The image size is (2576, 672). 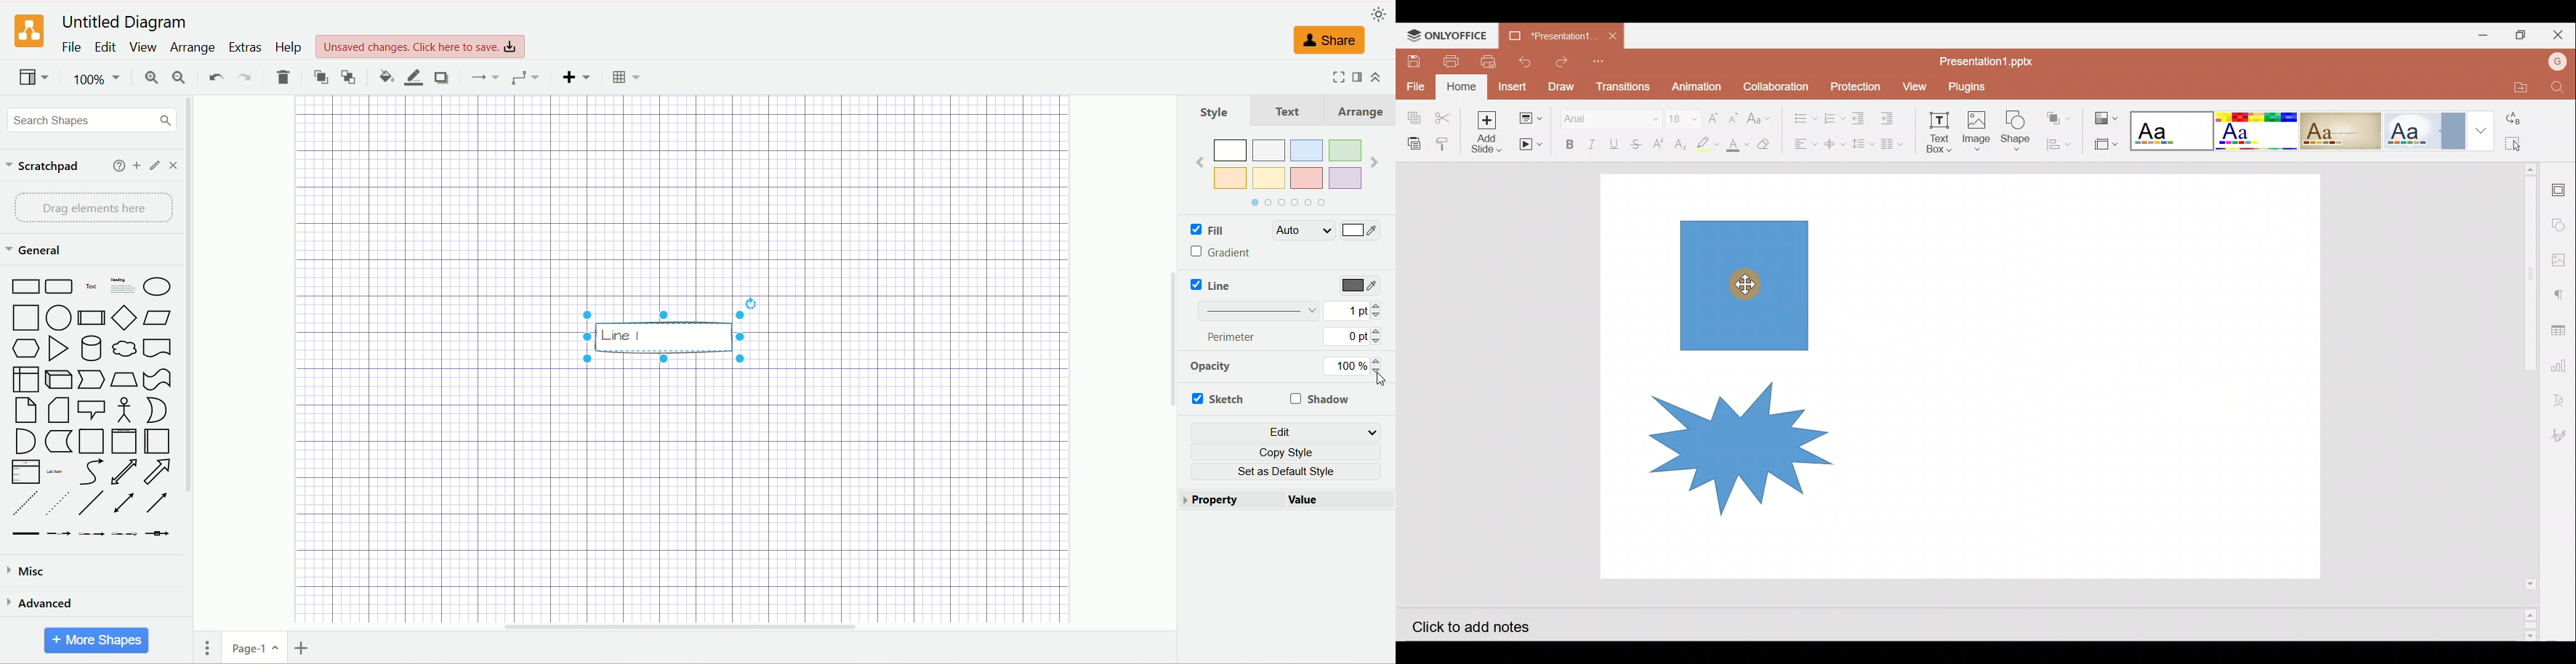 I want to click on Ellipse, so click(x=156, y=284).